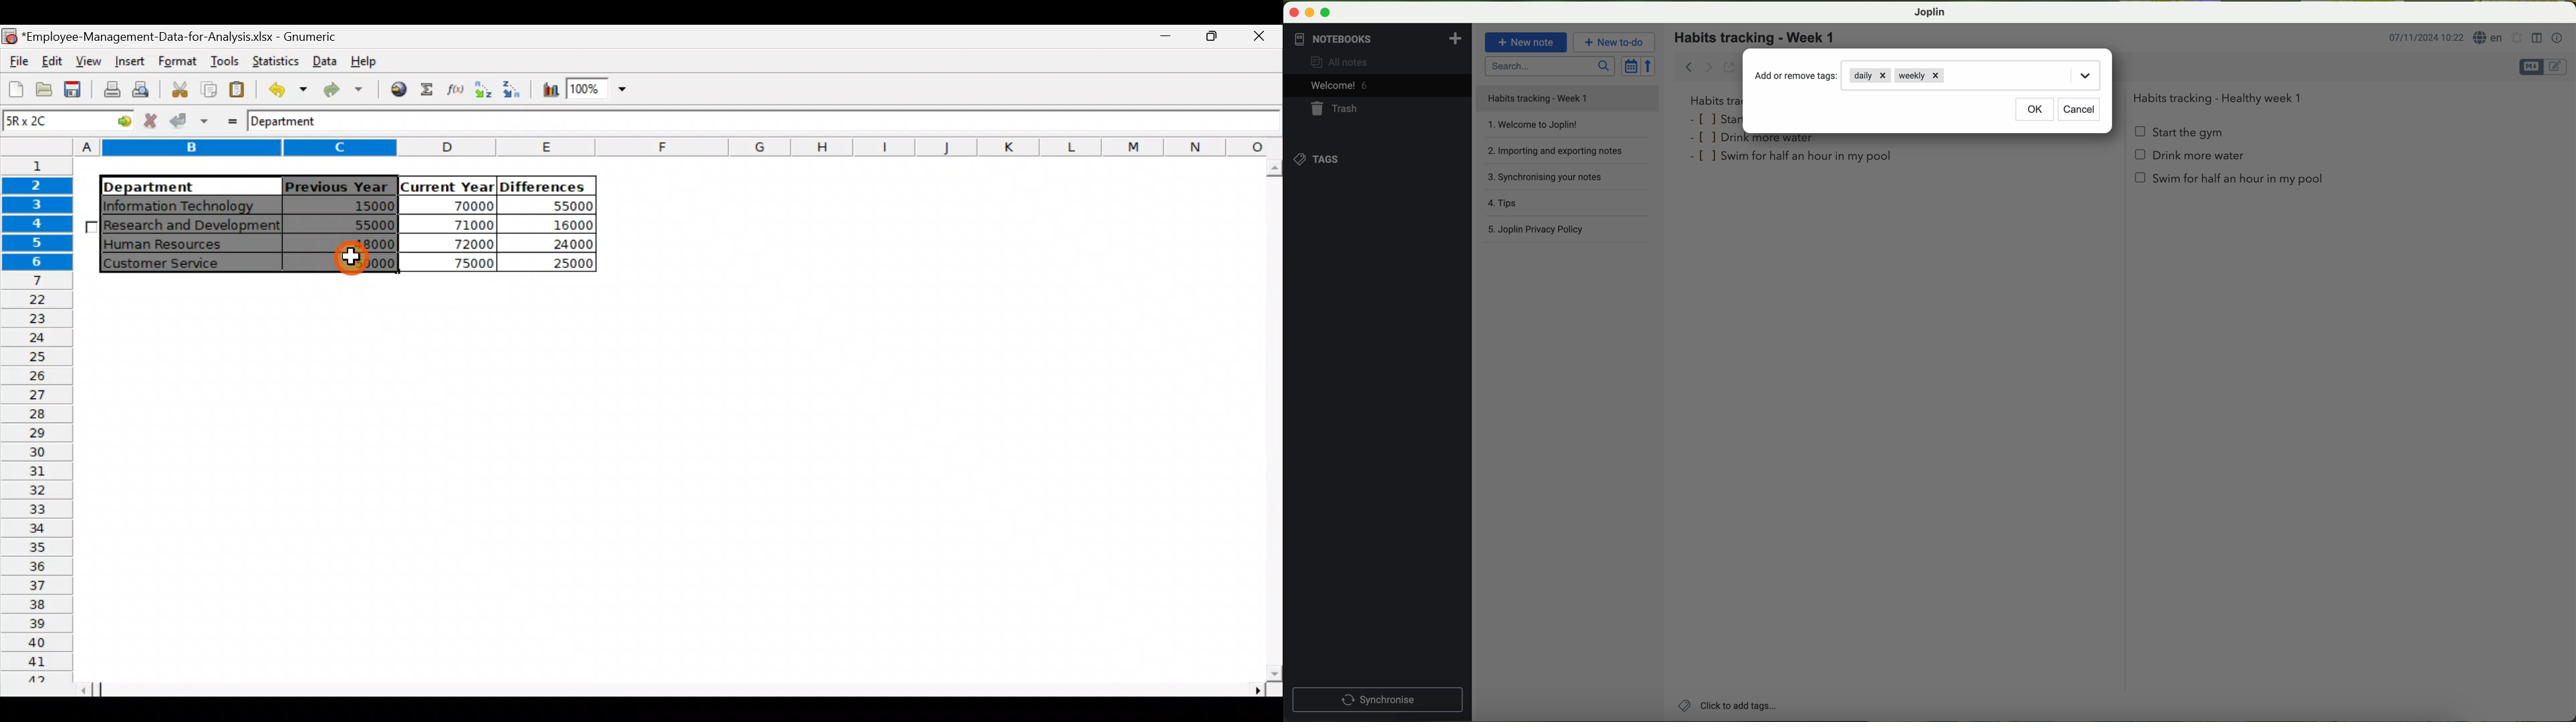  Describe the element at coordinates (208, 90) in the screenshot. I see `Copy the selection` at that location.